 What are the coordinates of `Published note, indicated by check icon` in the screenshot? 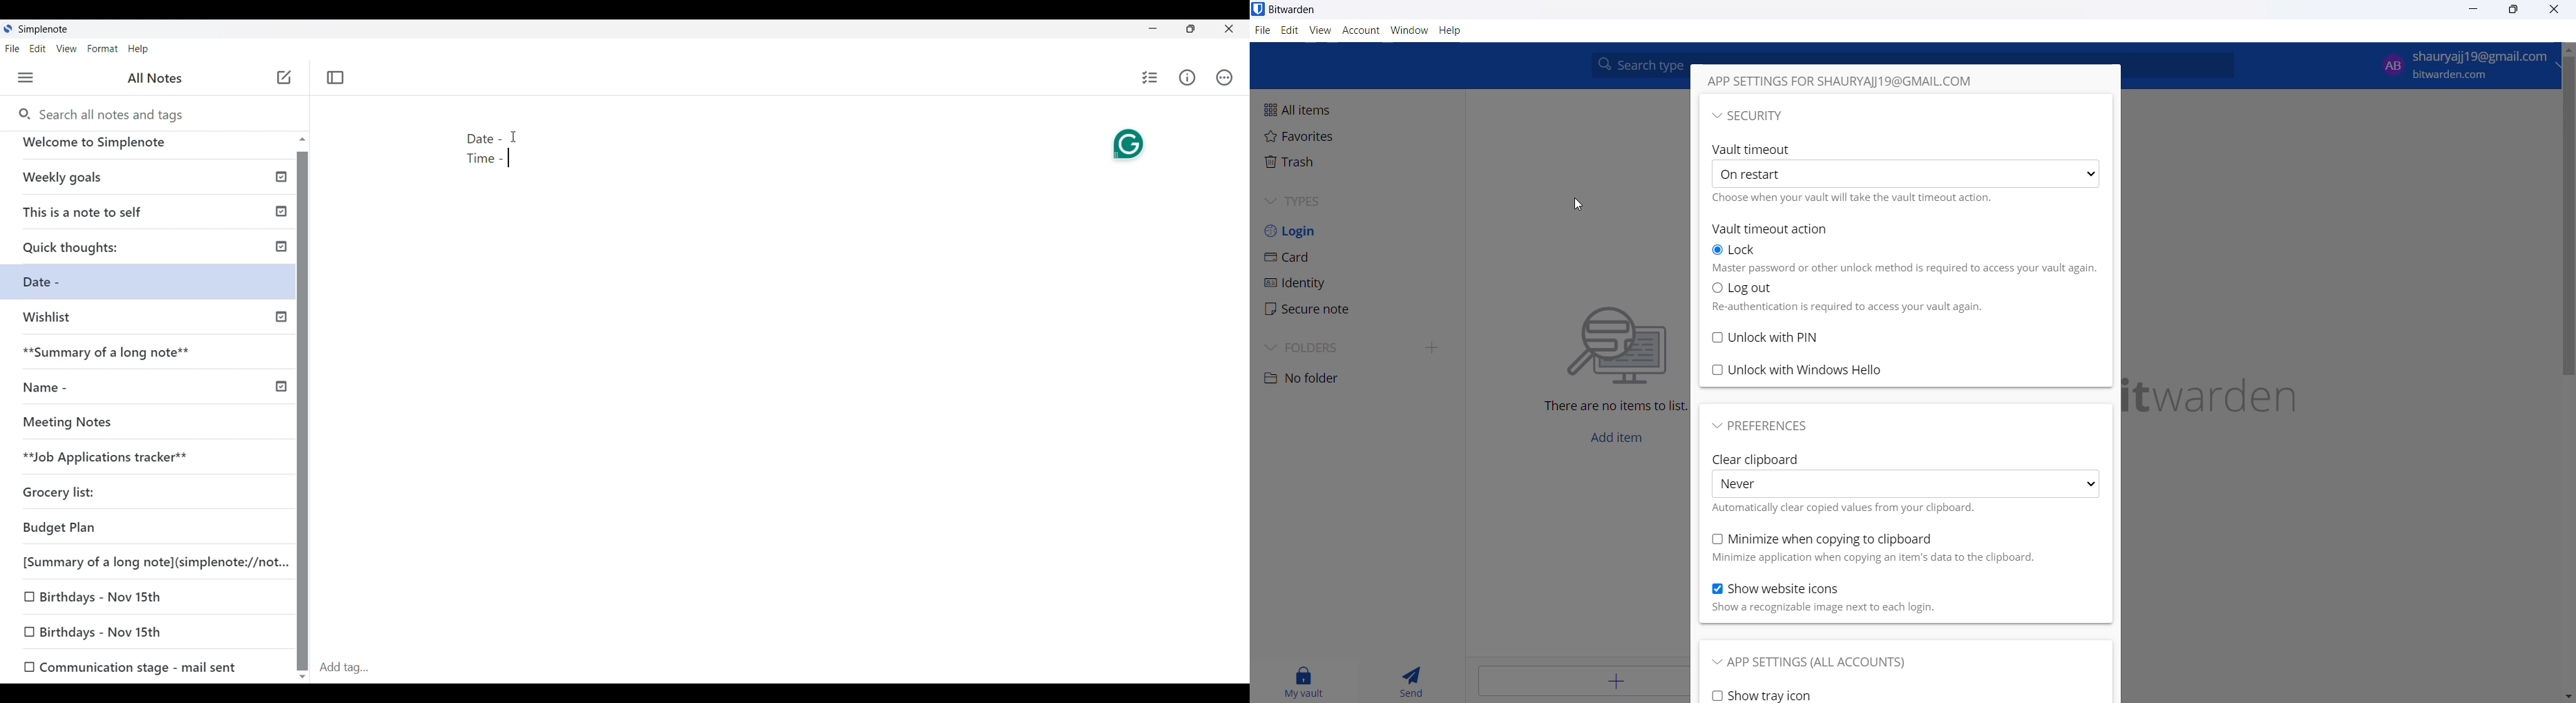 It's located at (153, 357).